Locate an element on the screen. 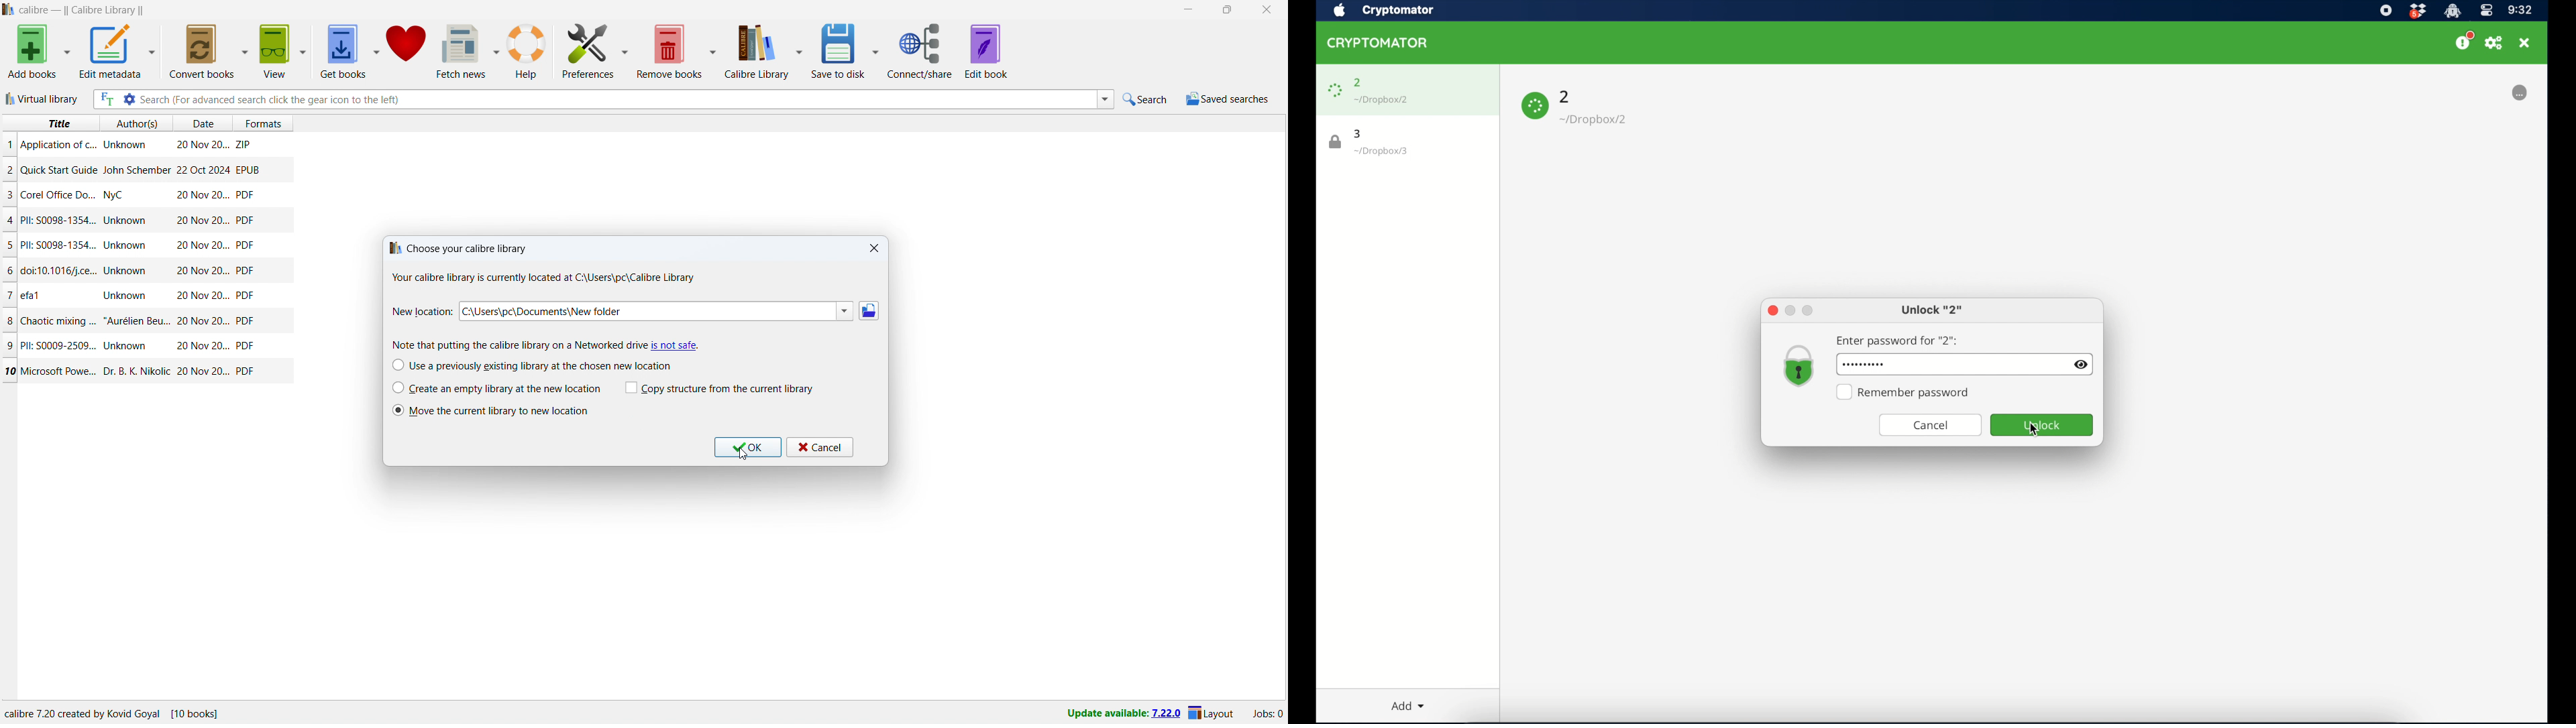 This screenshot has height=728, width=2576. Date is located at coordinates (204, 321).